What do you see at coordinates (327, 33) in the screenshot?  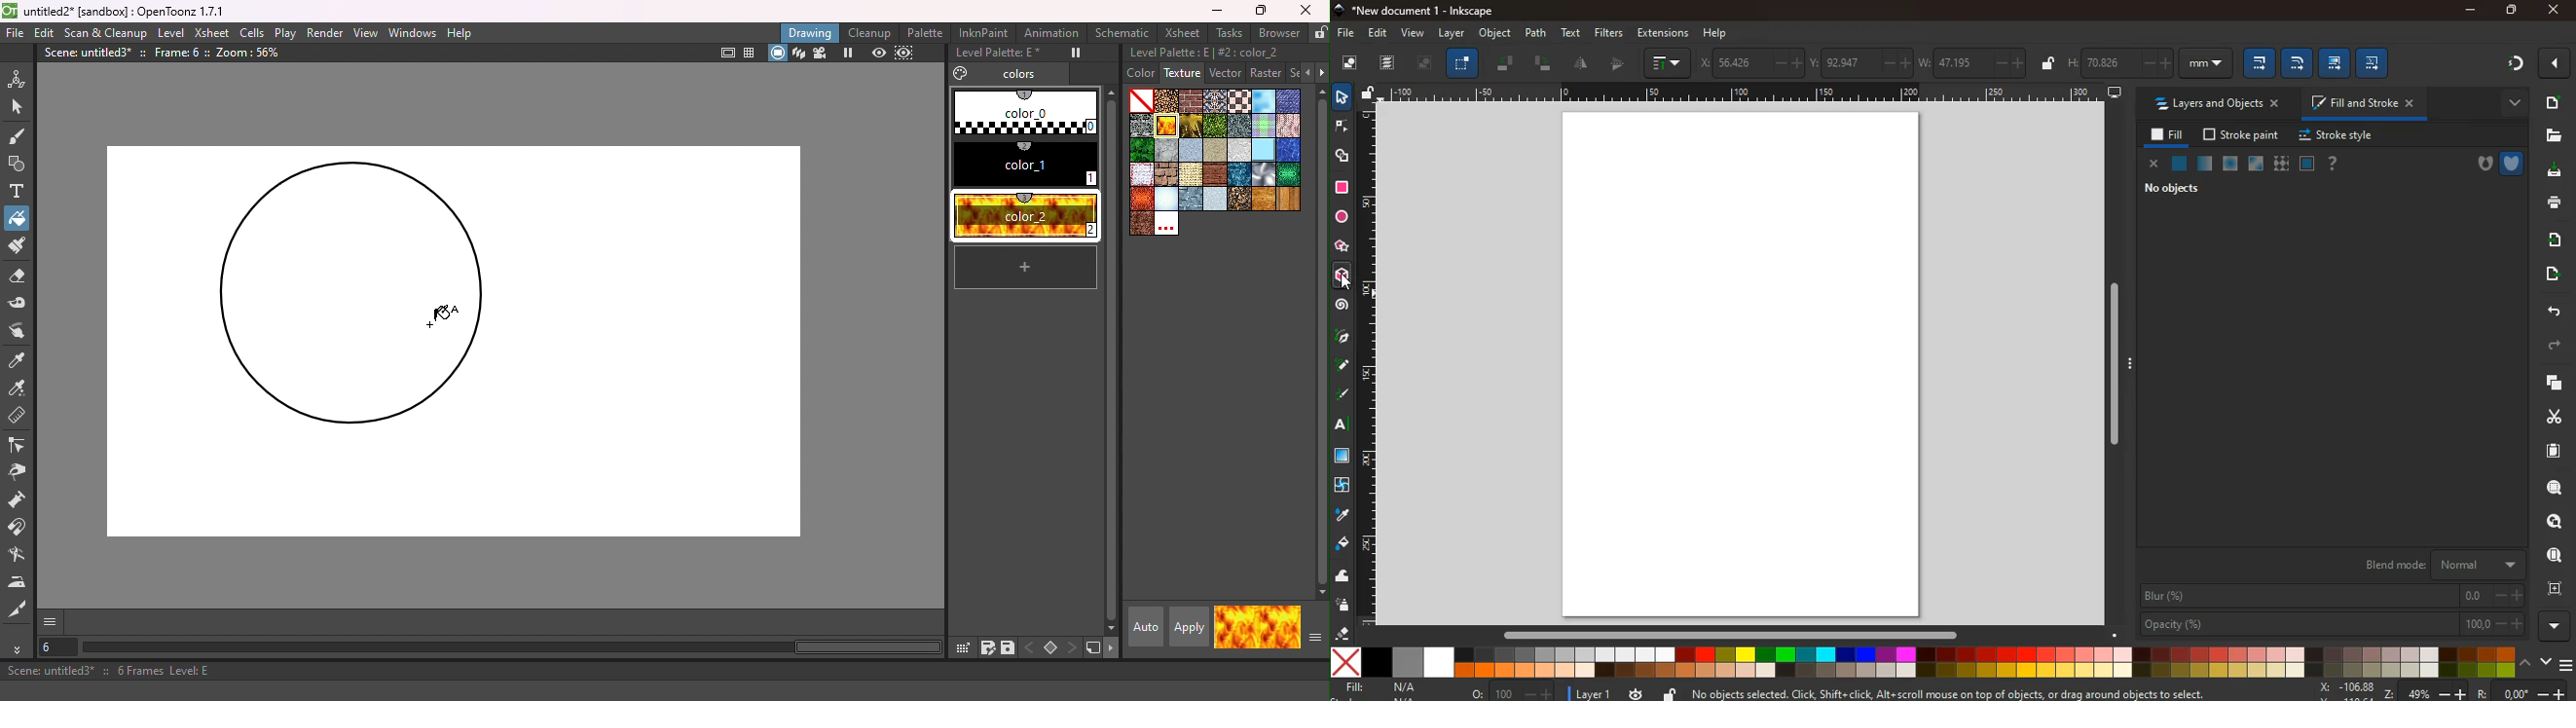 I see `Render` at bounding box center [327, 33].